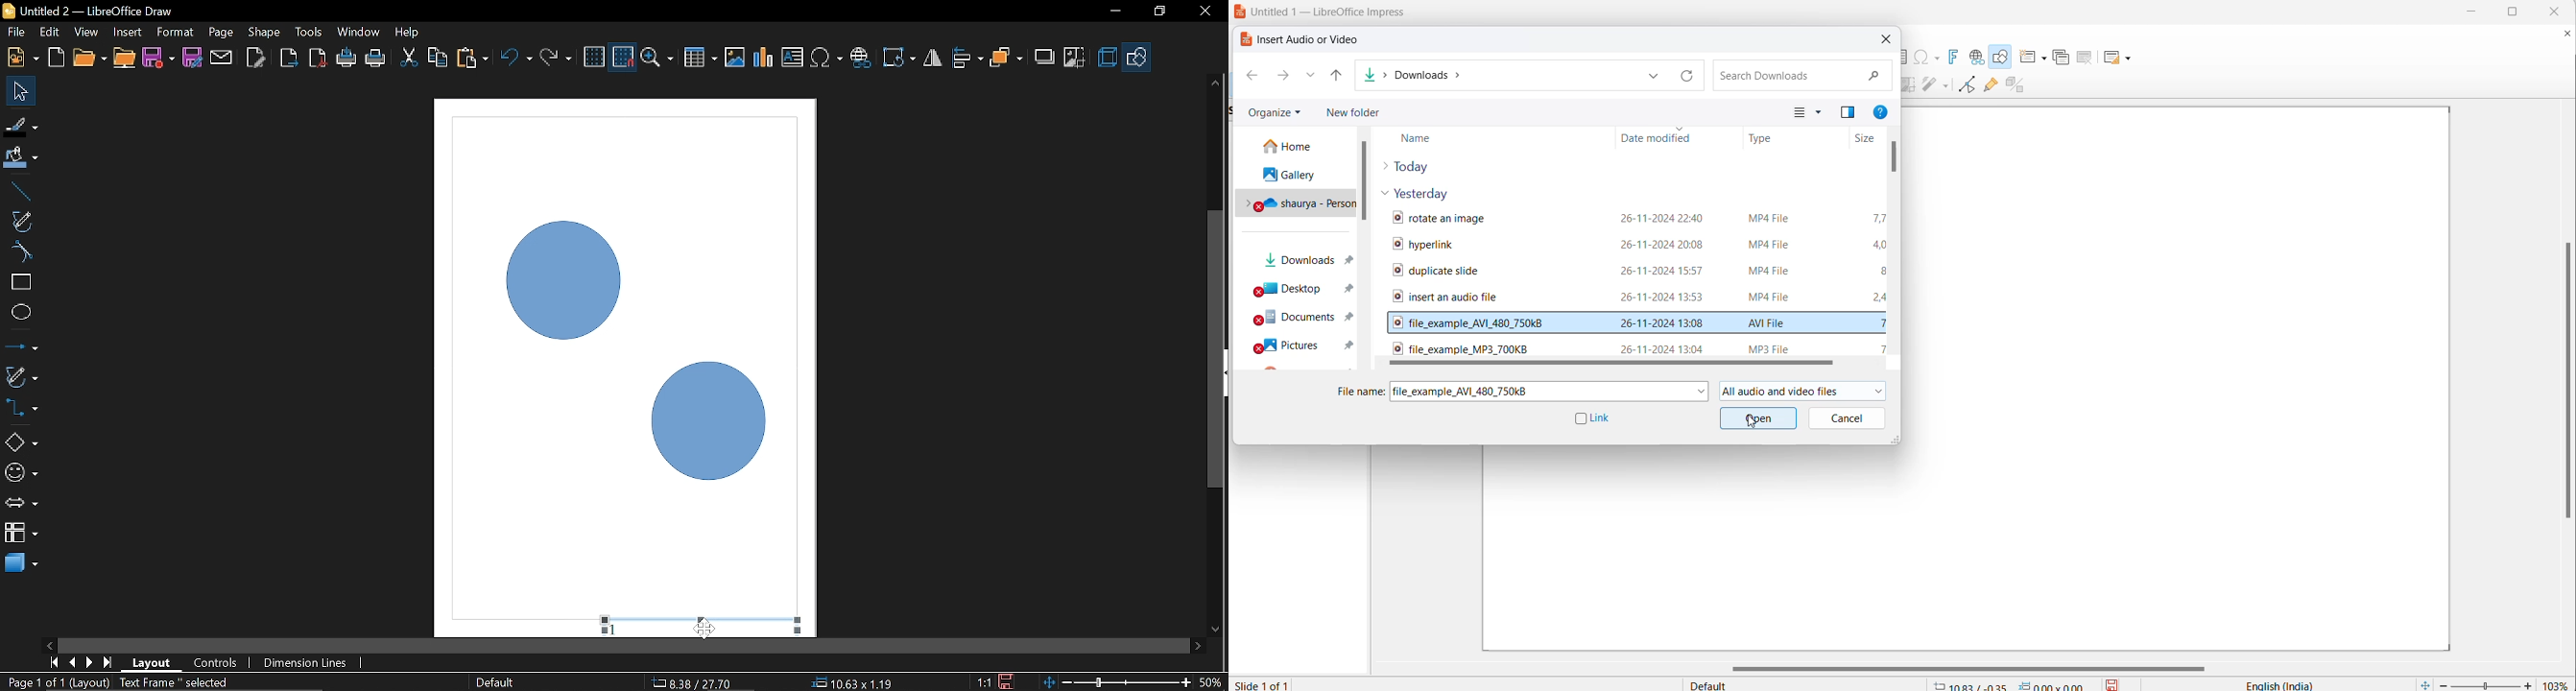  Describe the element at coordinates (88, 33) in the screenshot. I see `View` at that location.